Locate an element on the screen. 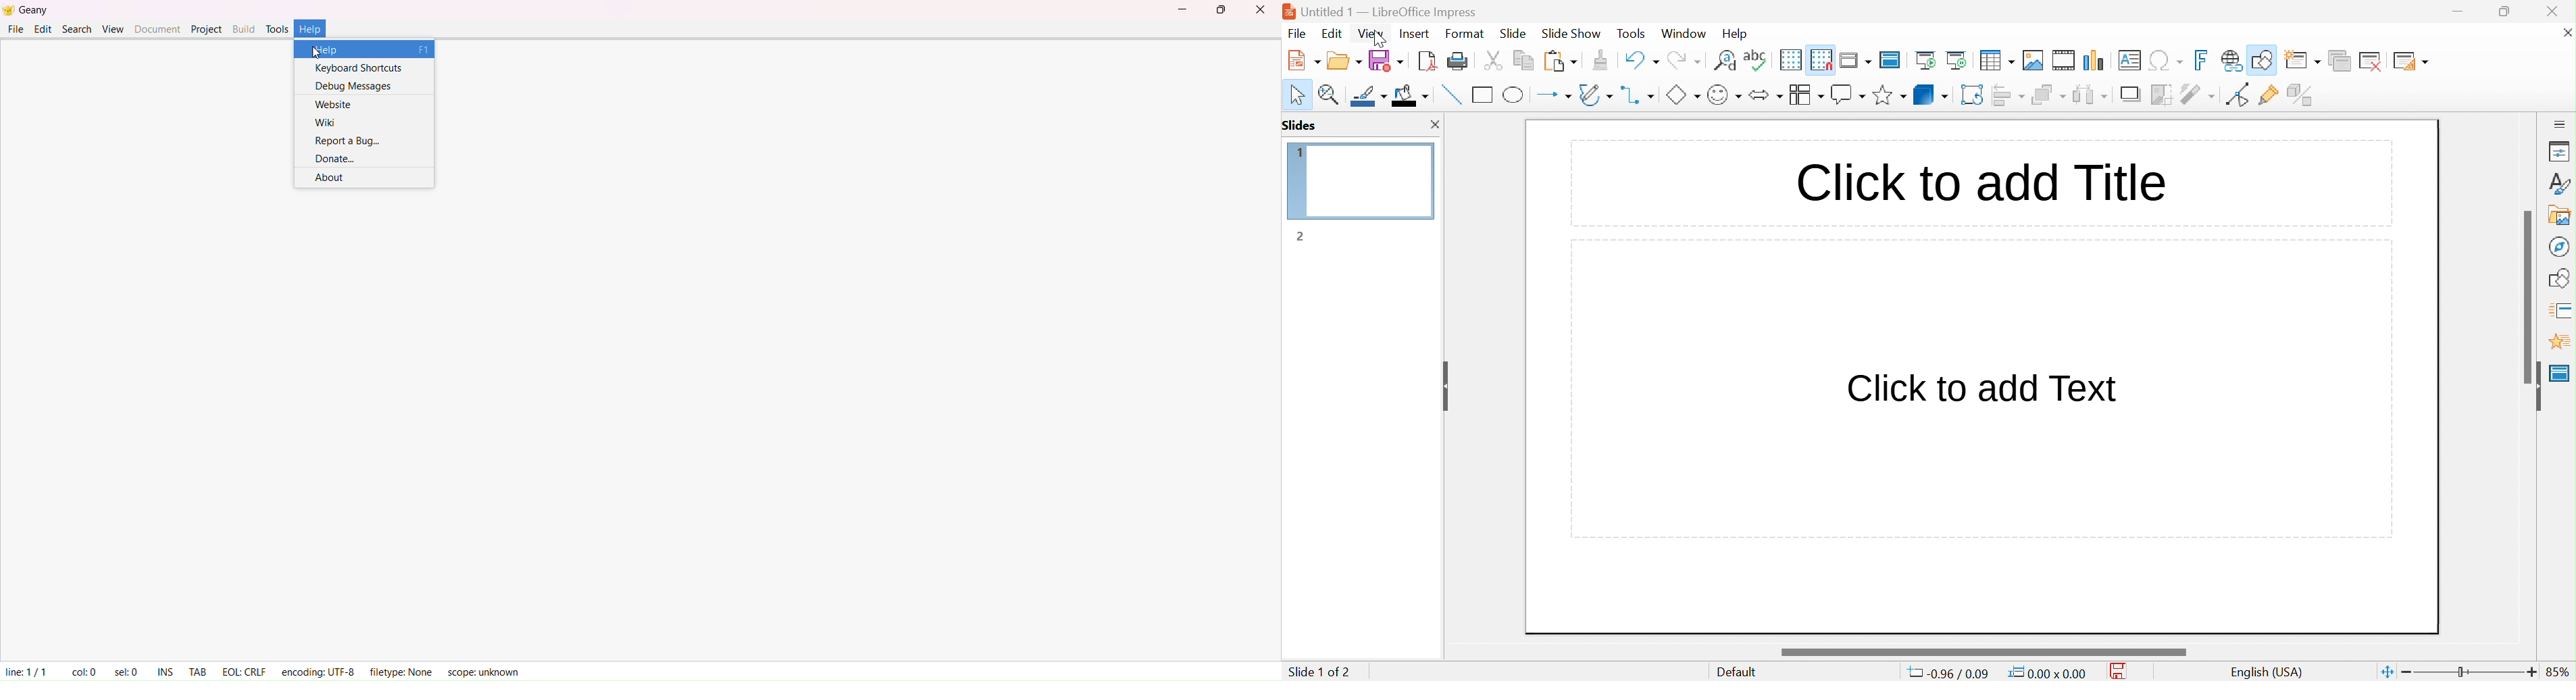 The width and height of the screenshot is (2576, 700). start from current slide is located at coordinates (1960, 59).